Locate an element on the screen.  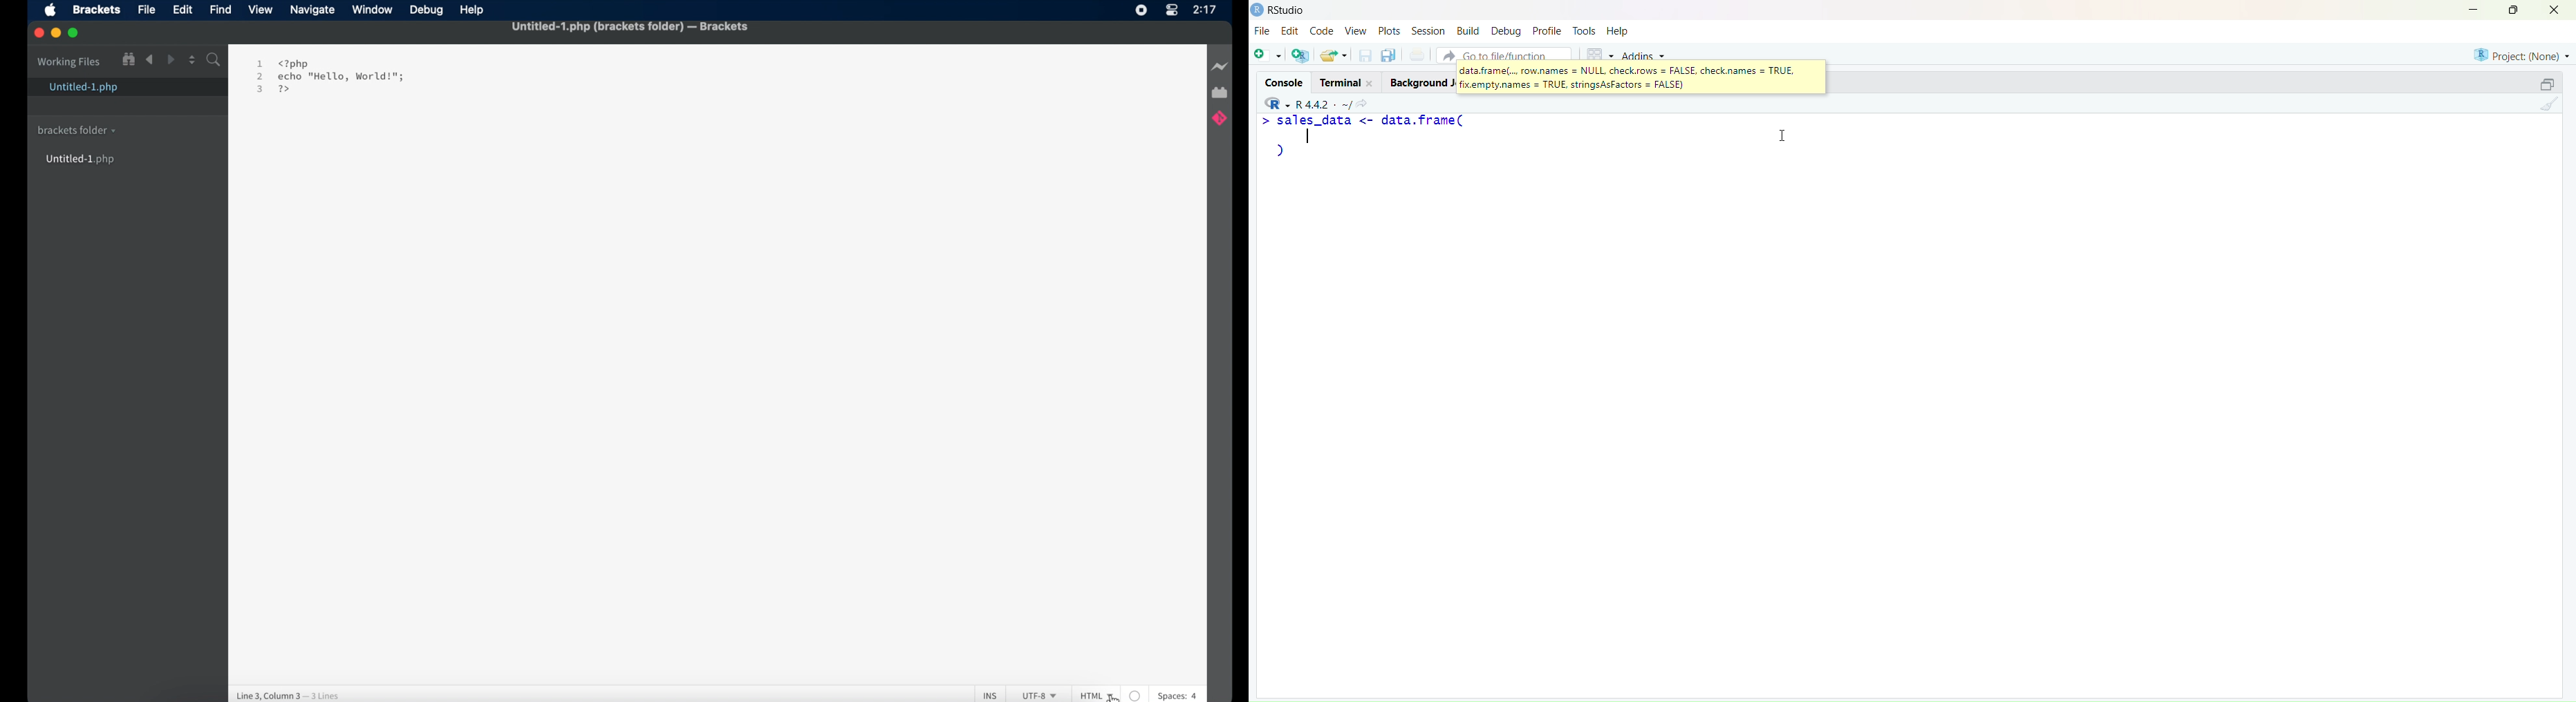
Background Jobs is located at coordinates (1420, 82).